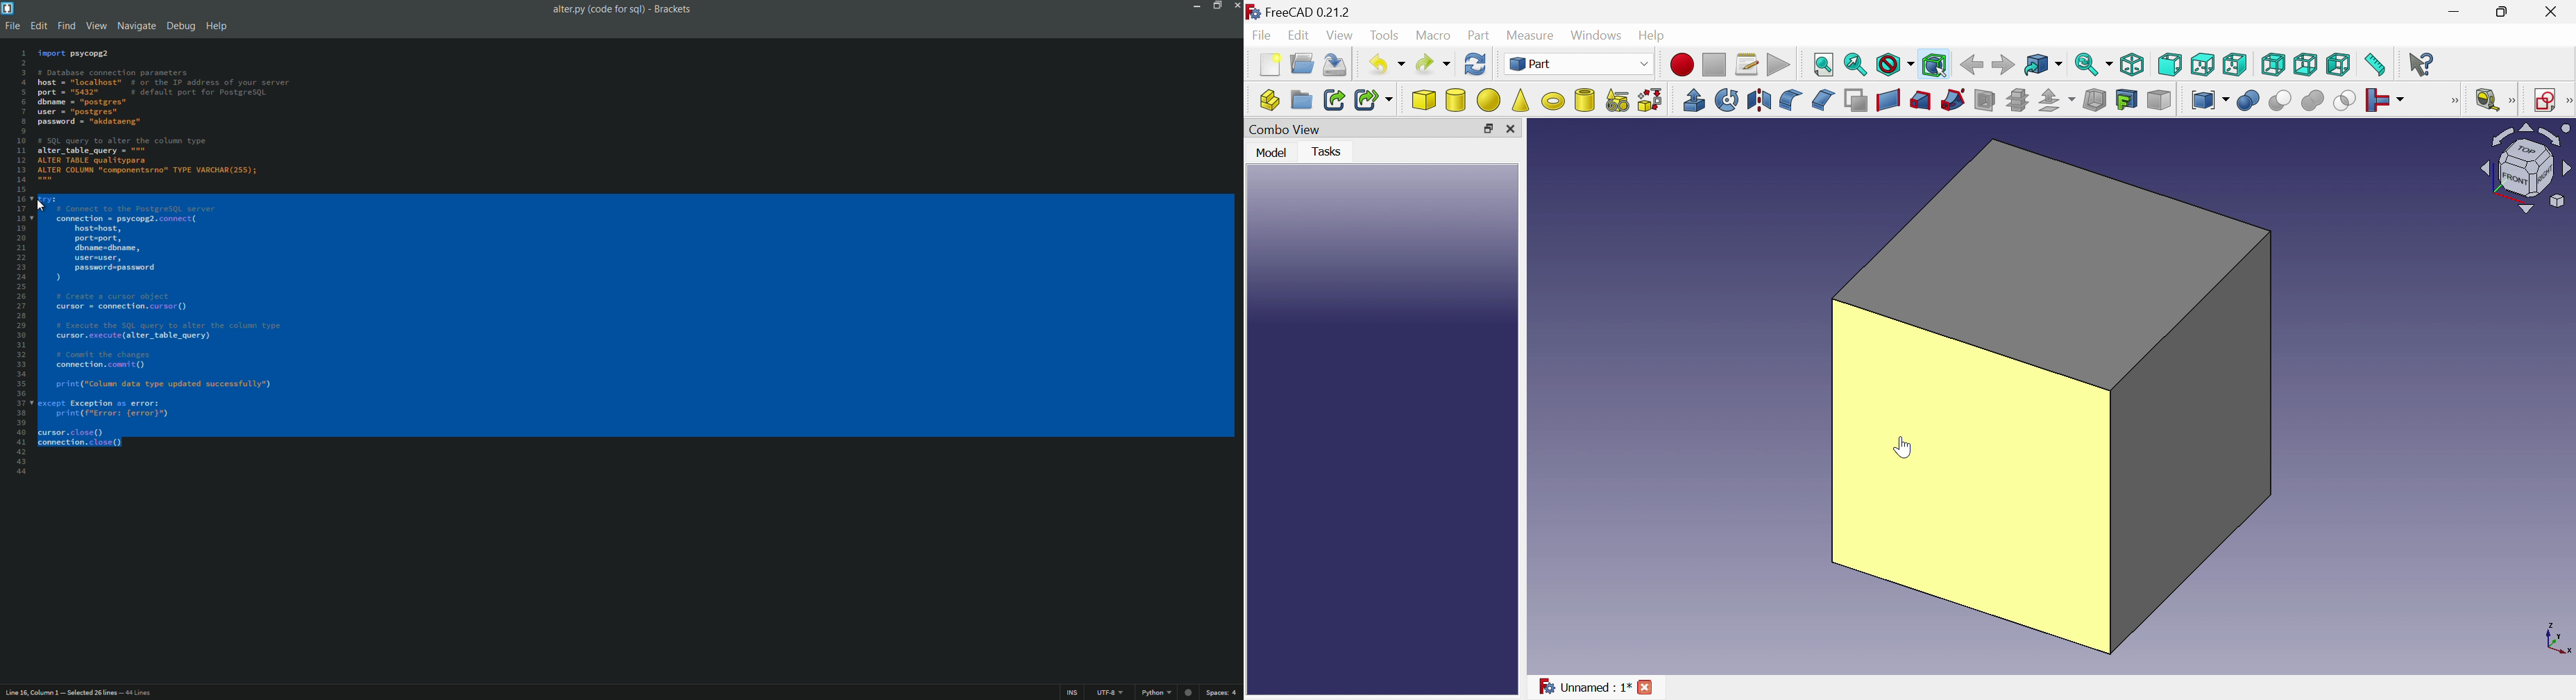  Describe the element at coordinates (2135, 63) in the screenshot. I see `Isometric` at that location.